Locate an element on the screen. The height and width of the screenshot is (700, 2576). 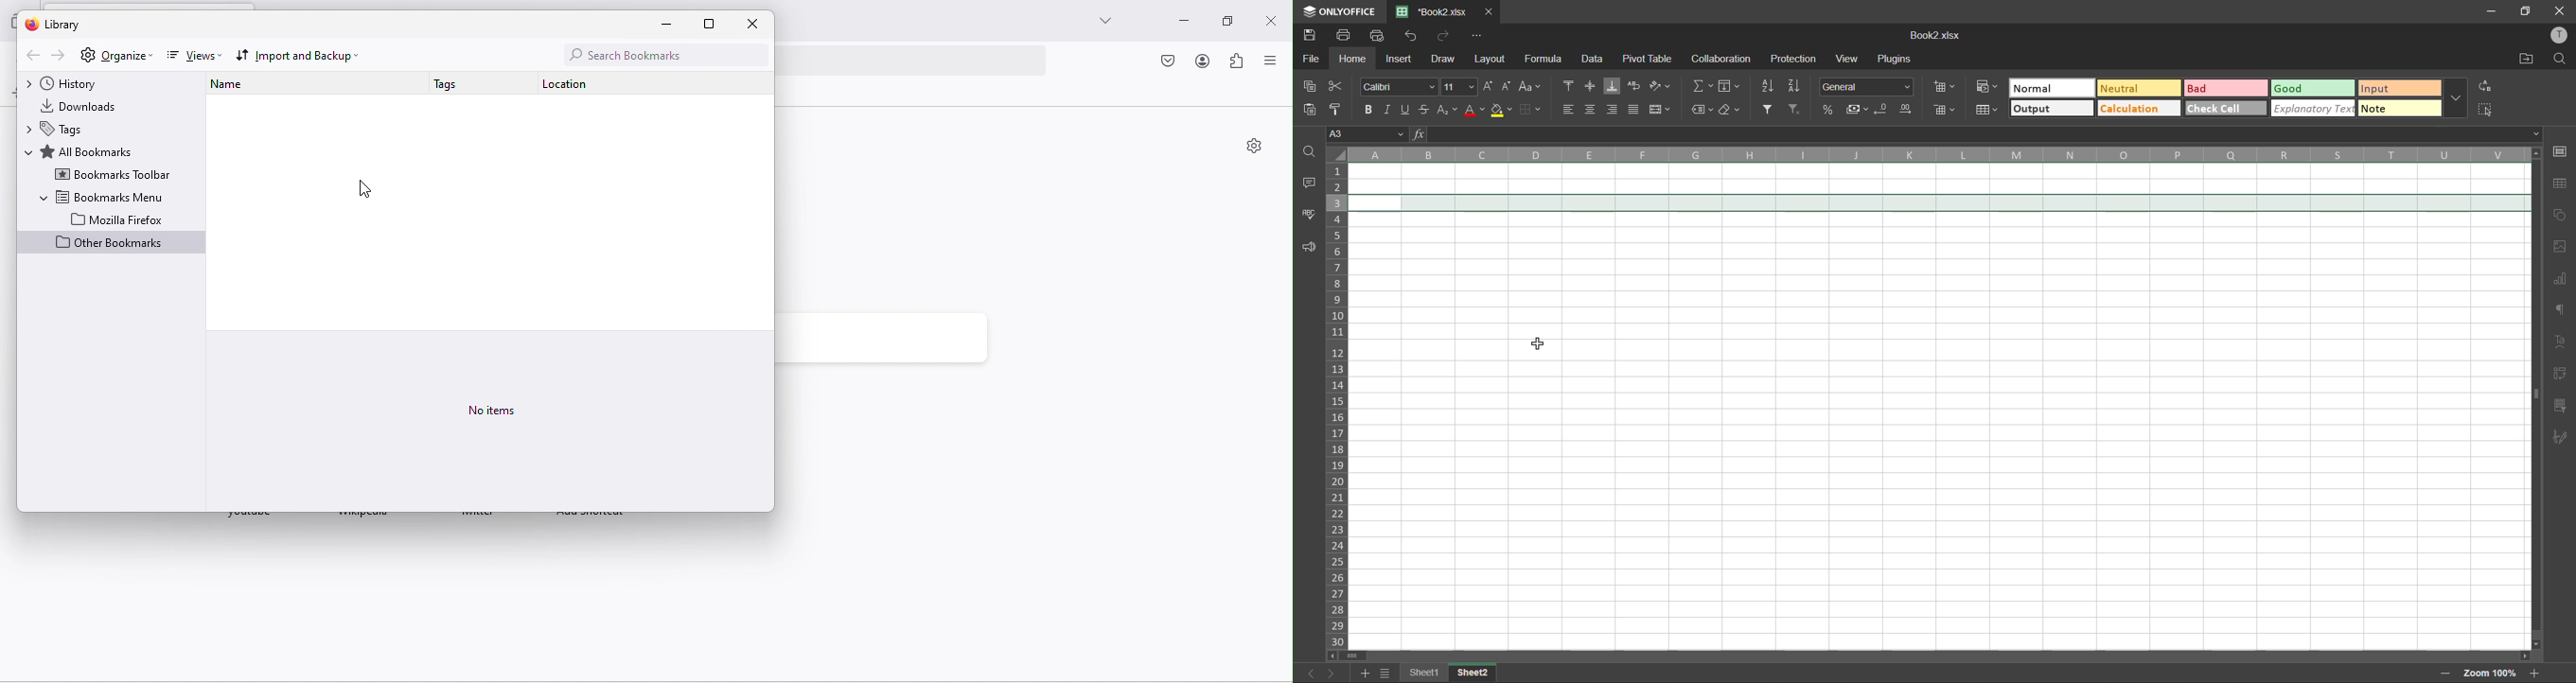
name is located at coordinates (238, 87).